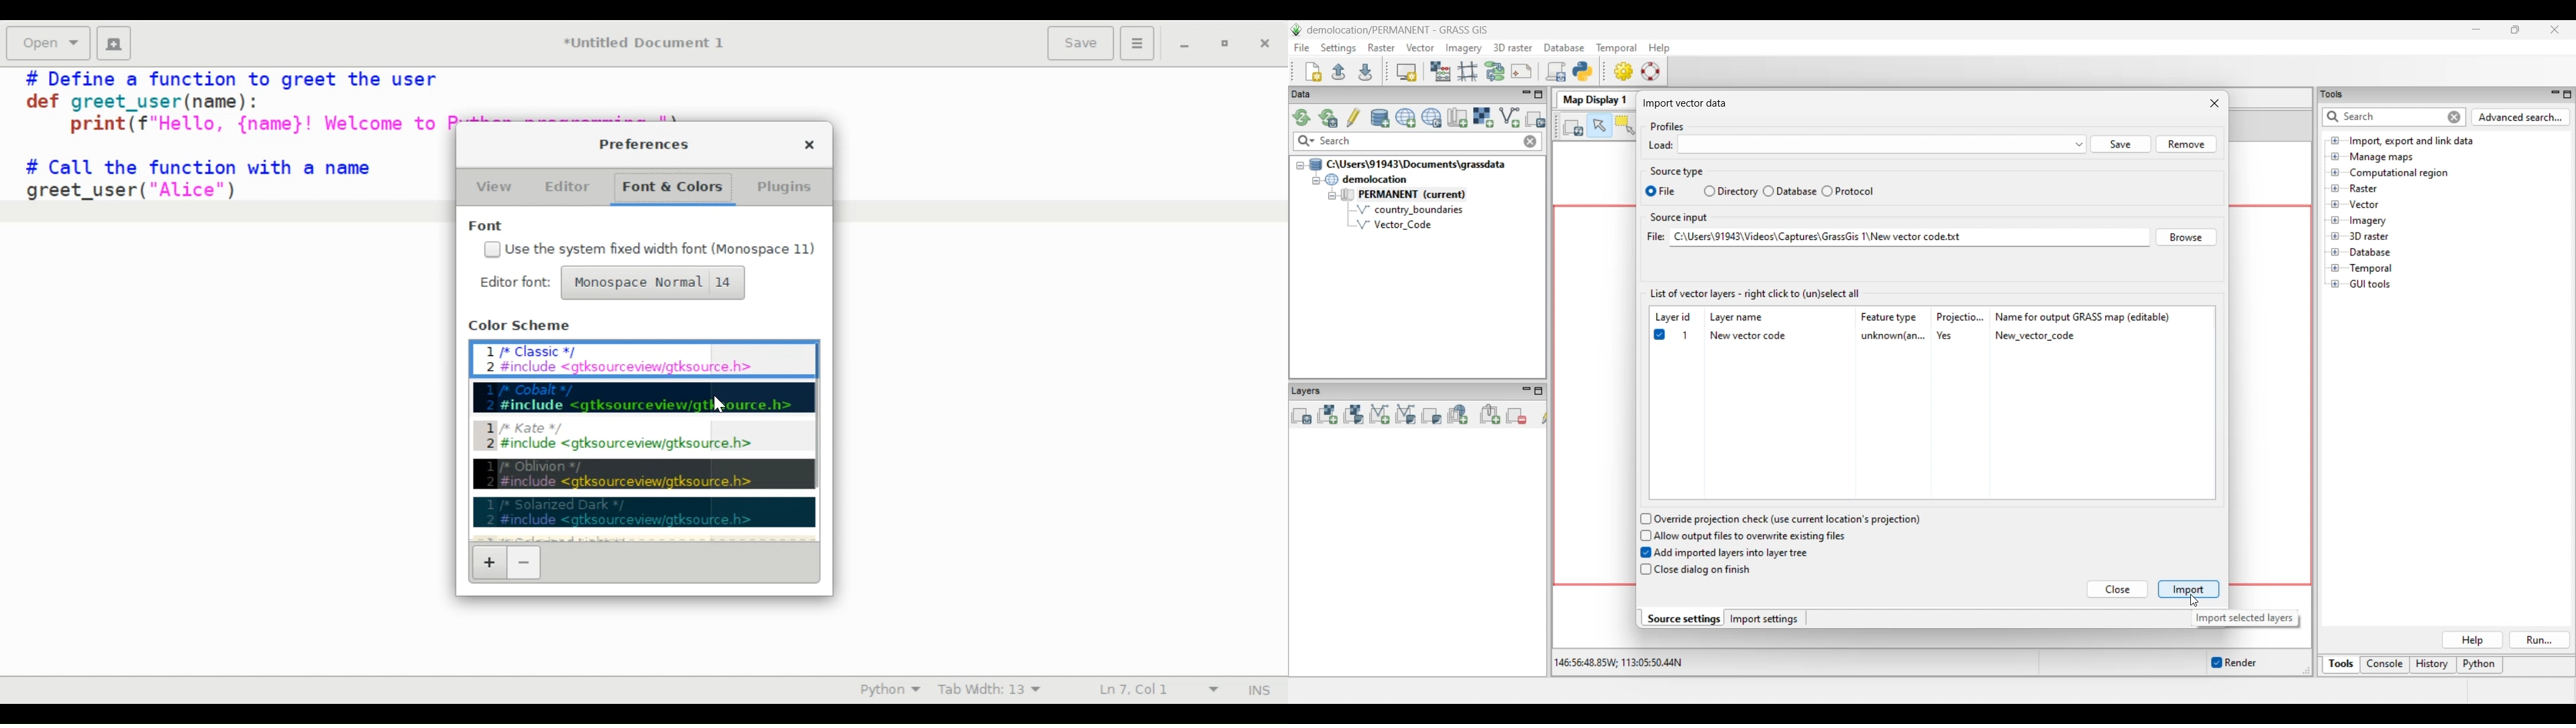 This screenshot has width=2576, height=728. I want to click on Preferences, so click(1139, 42).